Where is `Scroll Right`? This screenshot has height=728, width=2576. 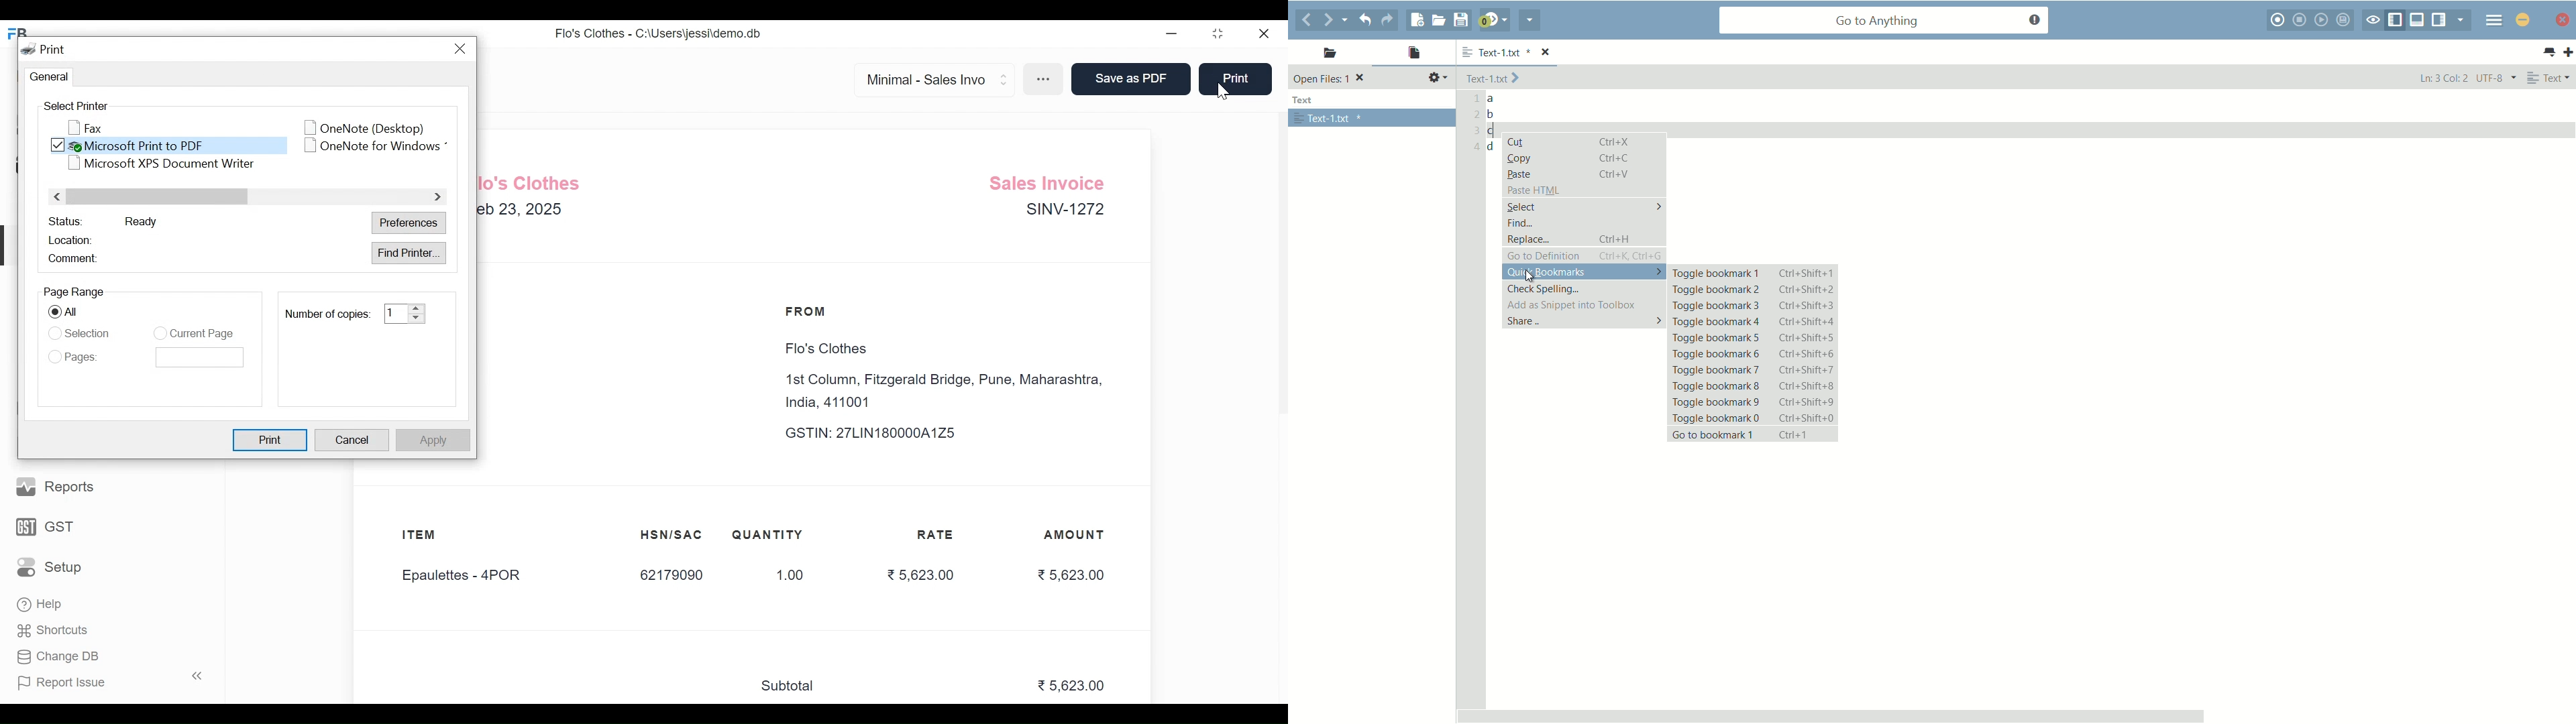 Scroll Right is located at coordinates (435, 197).